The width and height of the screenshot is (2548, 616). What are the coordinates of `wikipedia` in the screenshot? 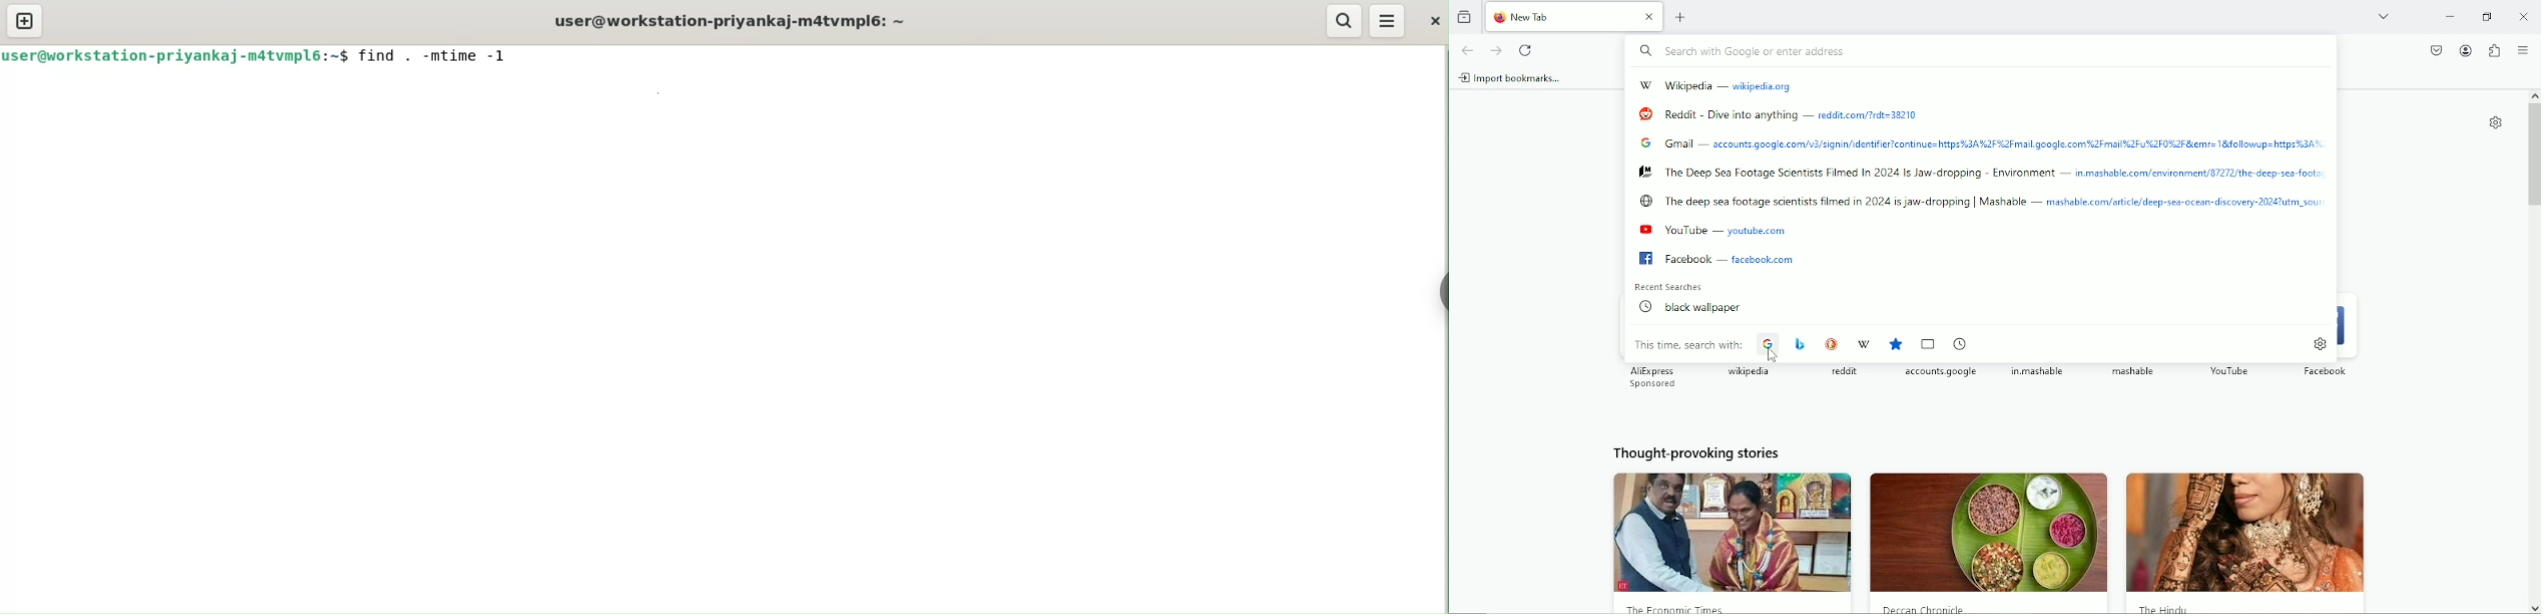 It's located at (1748, 371).